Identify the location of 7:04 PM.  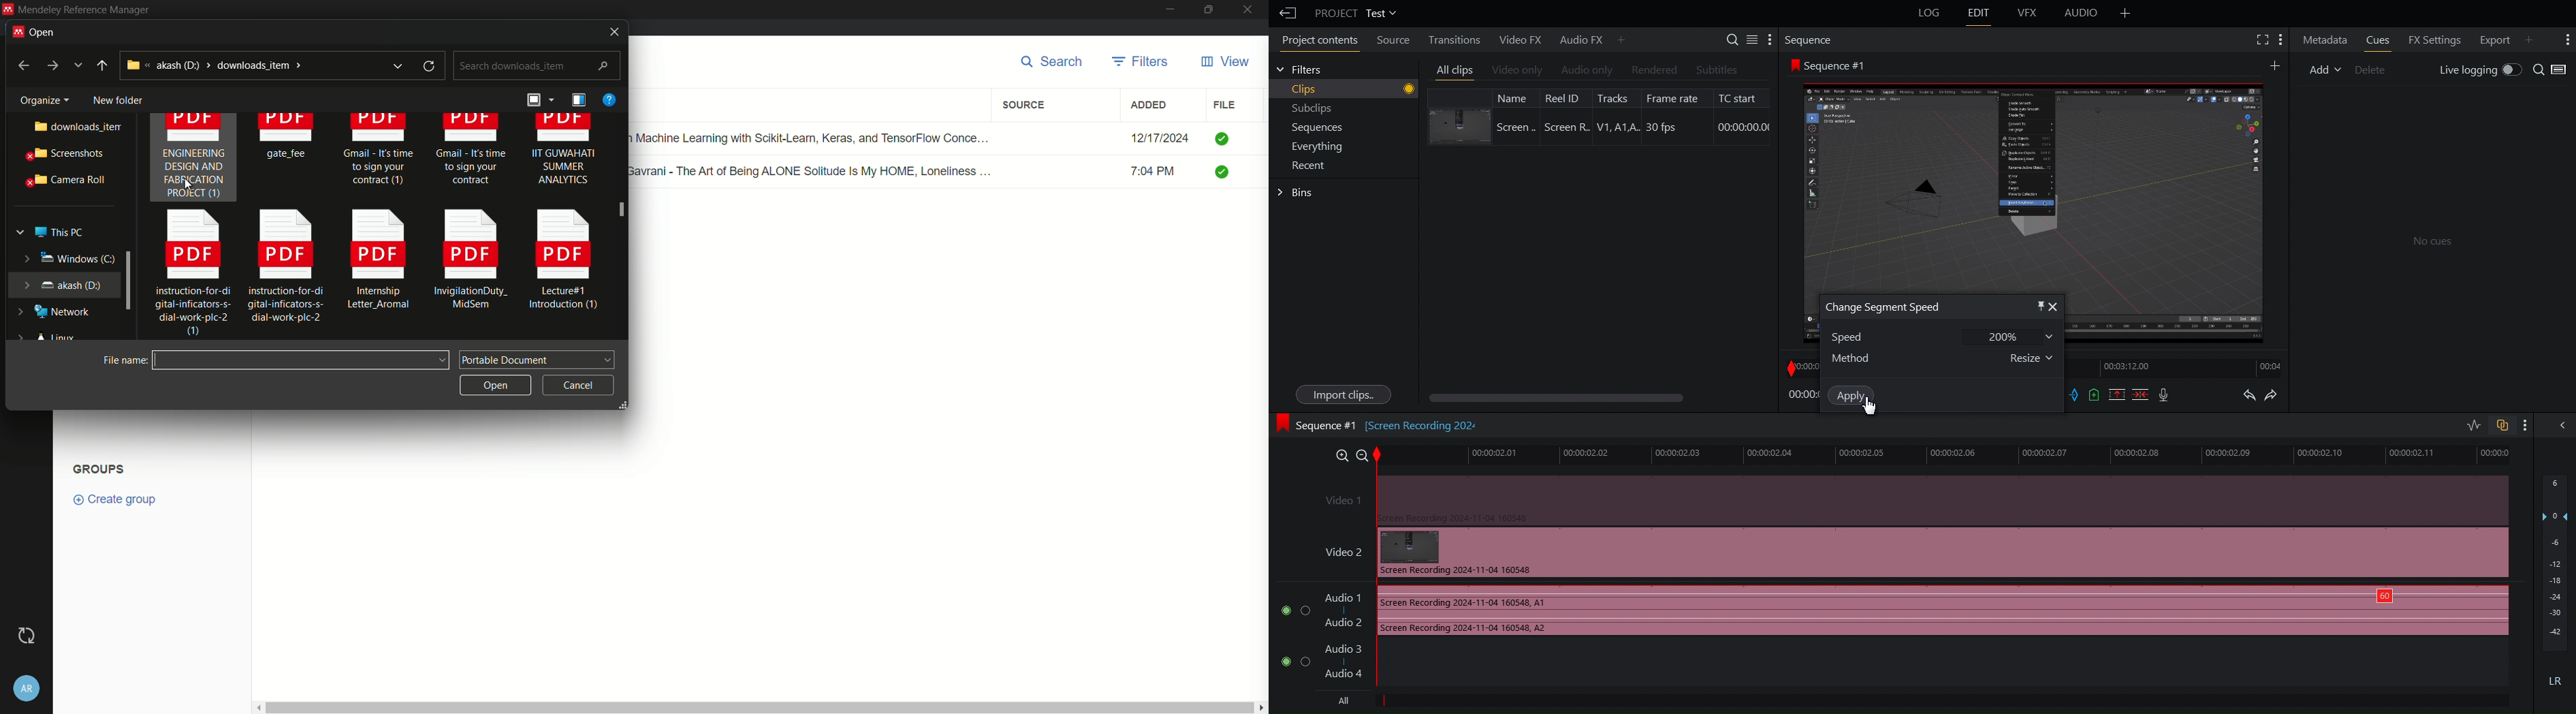
(1160, 173).